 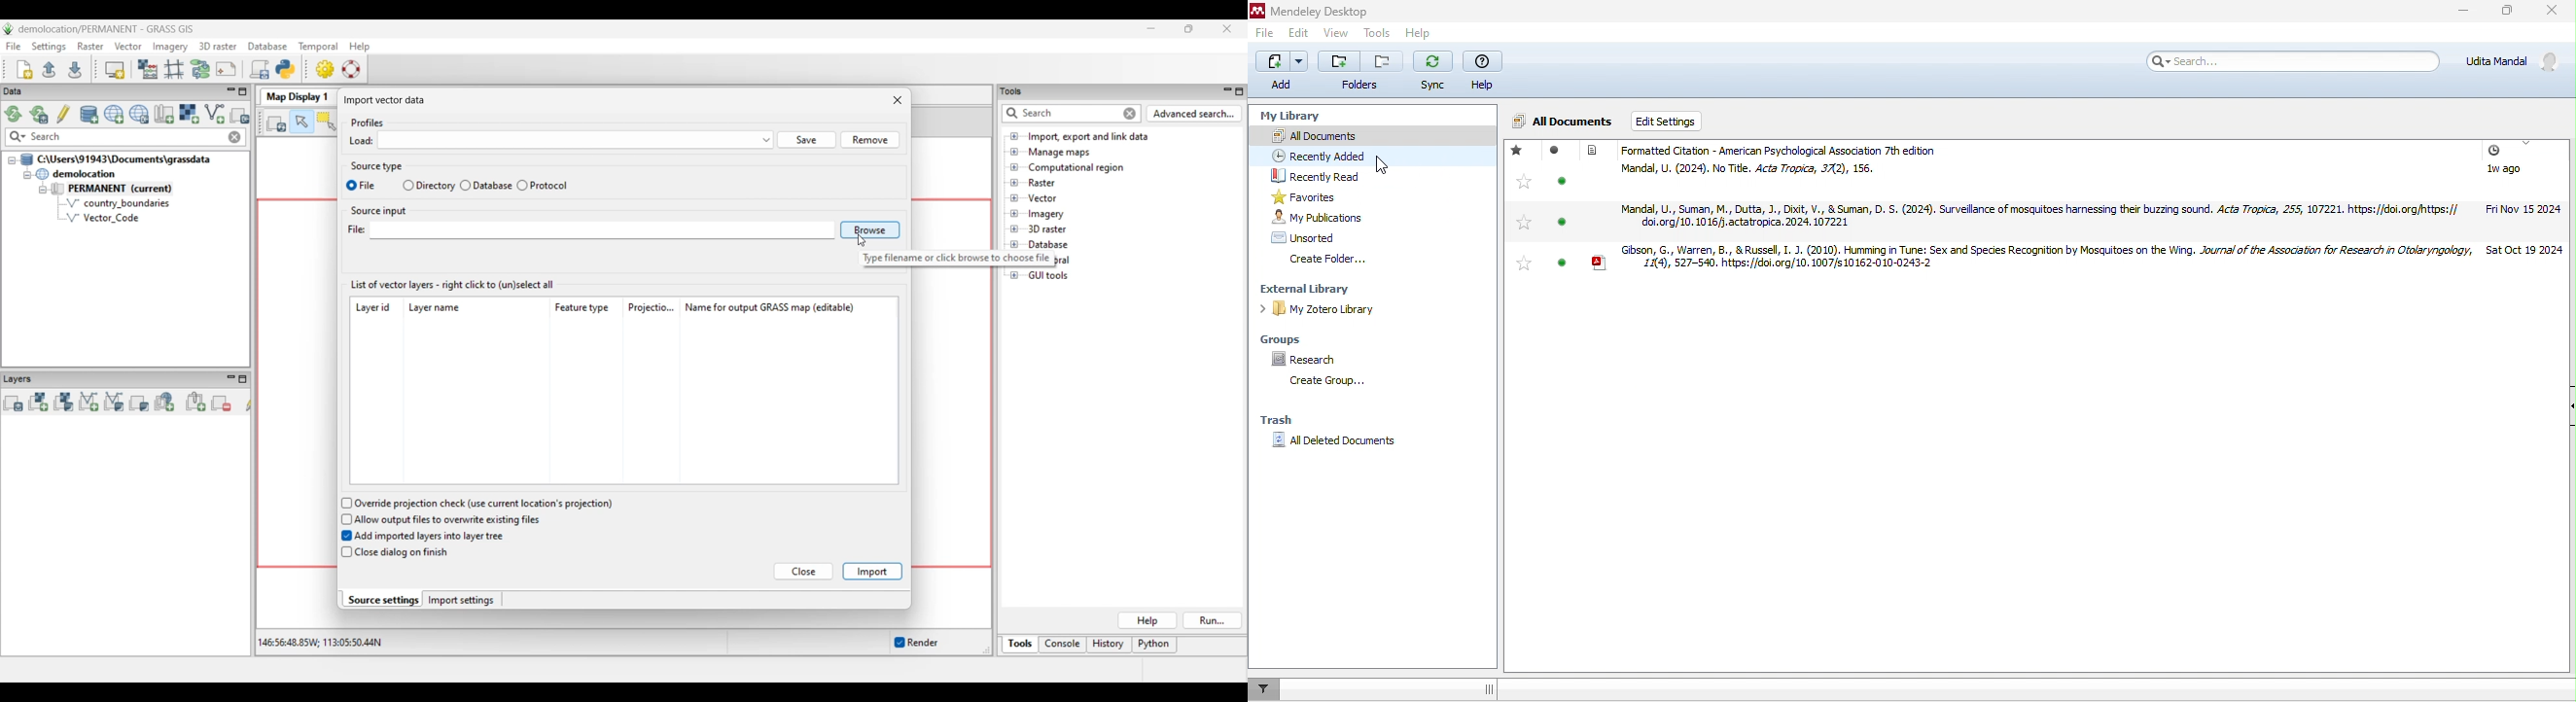 I want to click on , so click(x=1564, y=263).